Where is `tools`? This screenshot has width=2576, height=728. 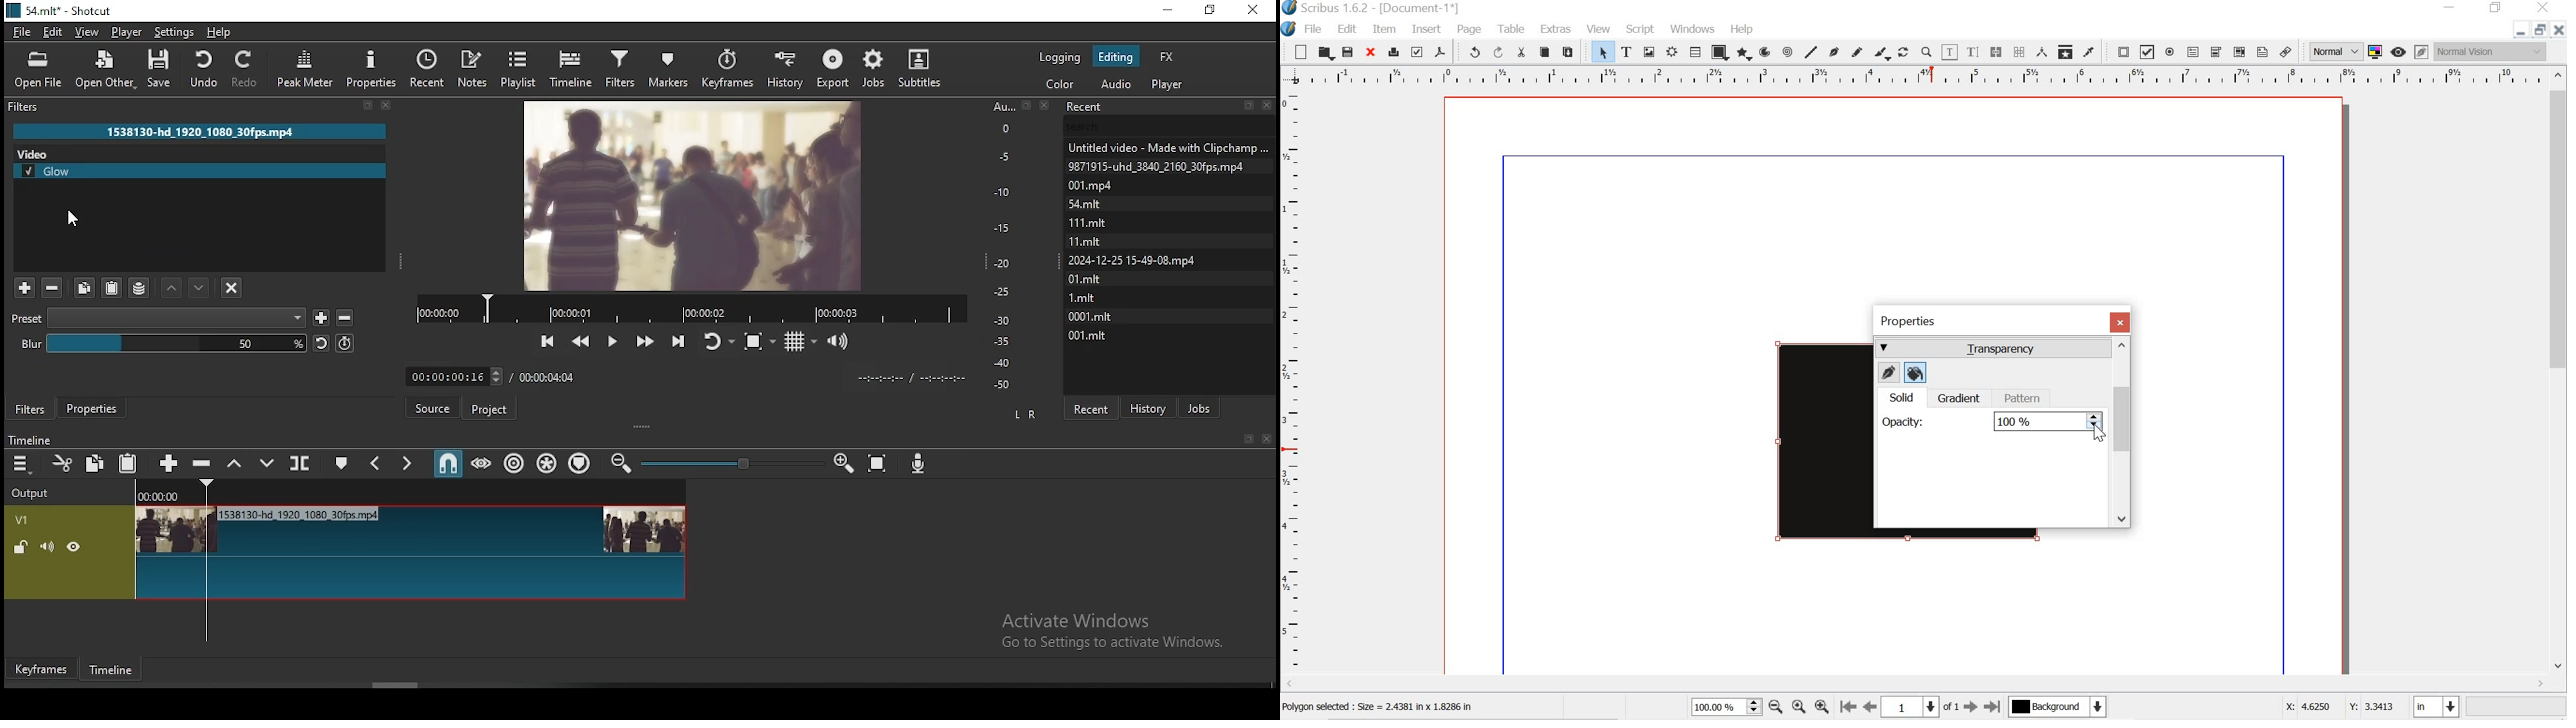 tools is located at coordinates (1512, 27).